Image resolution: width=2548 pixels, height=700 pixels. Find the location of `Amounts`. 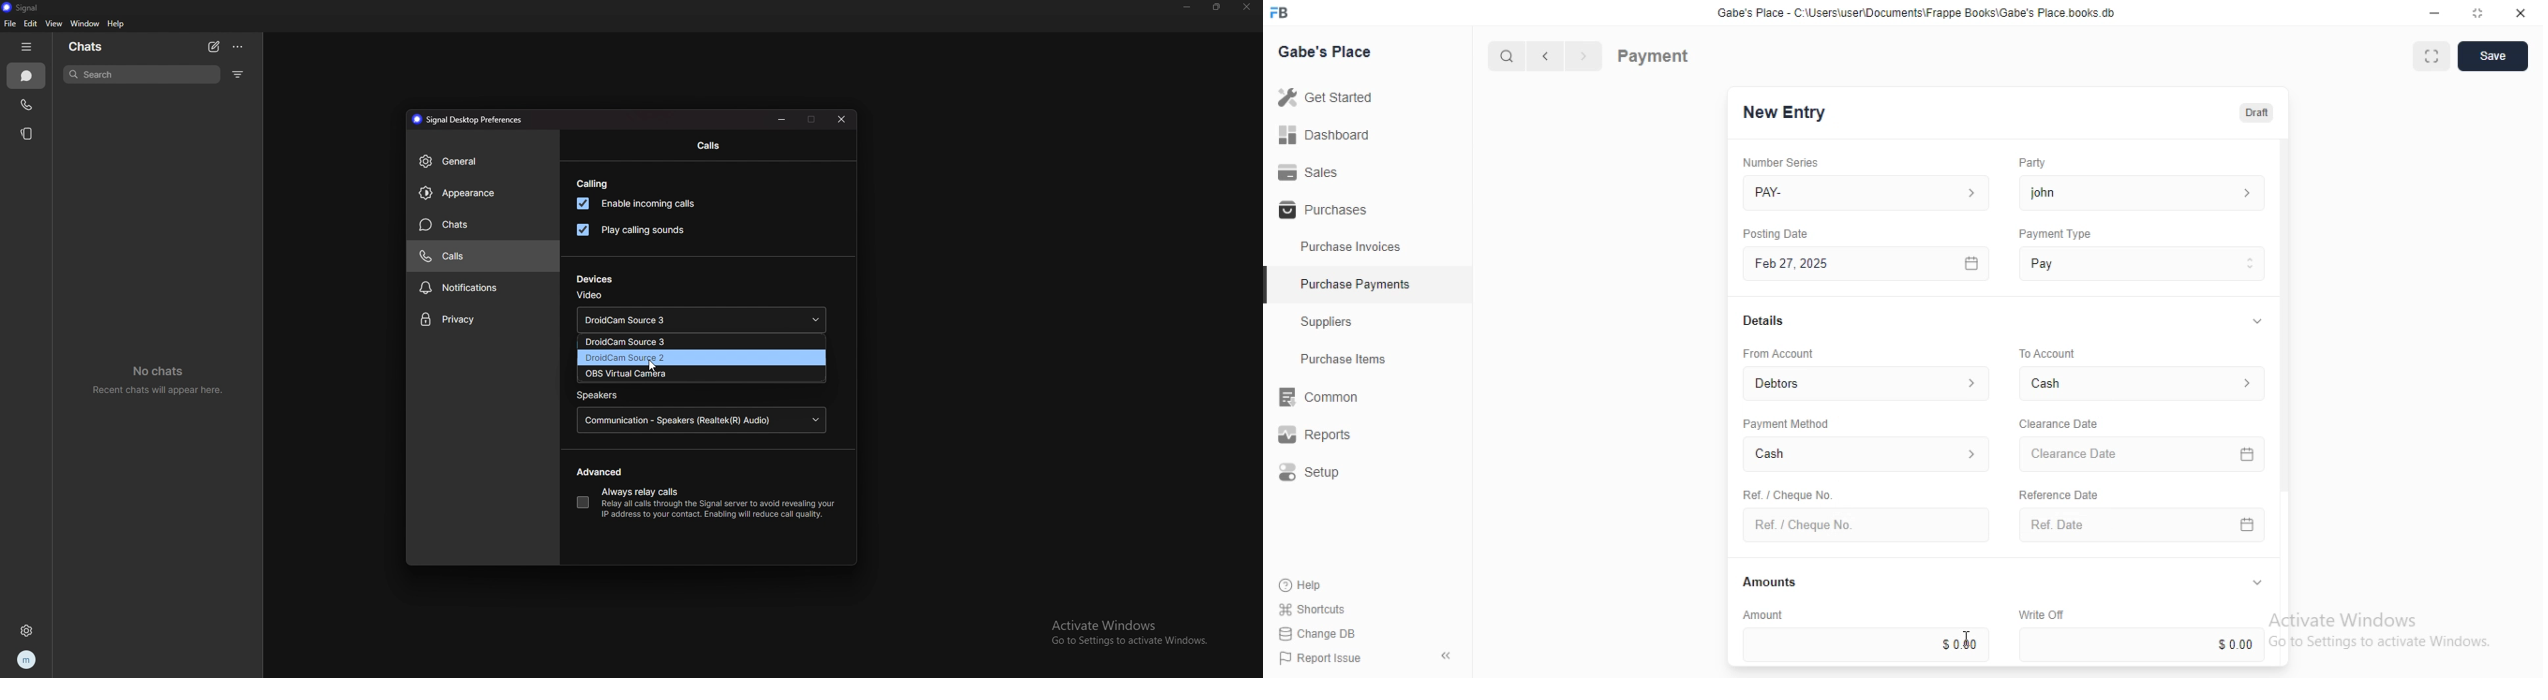

Amounts is located at coordinates (1765, 582).